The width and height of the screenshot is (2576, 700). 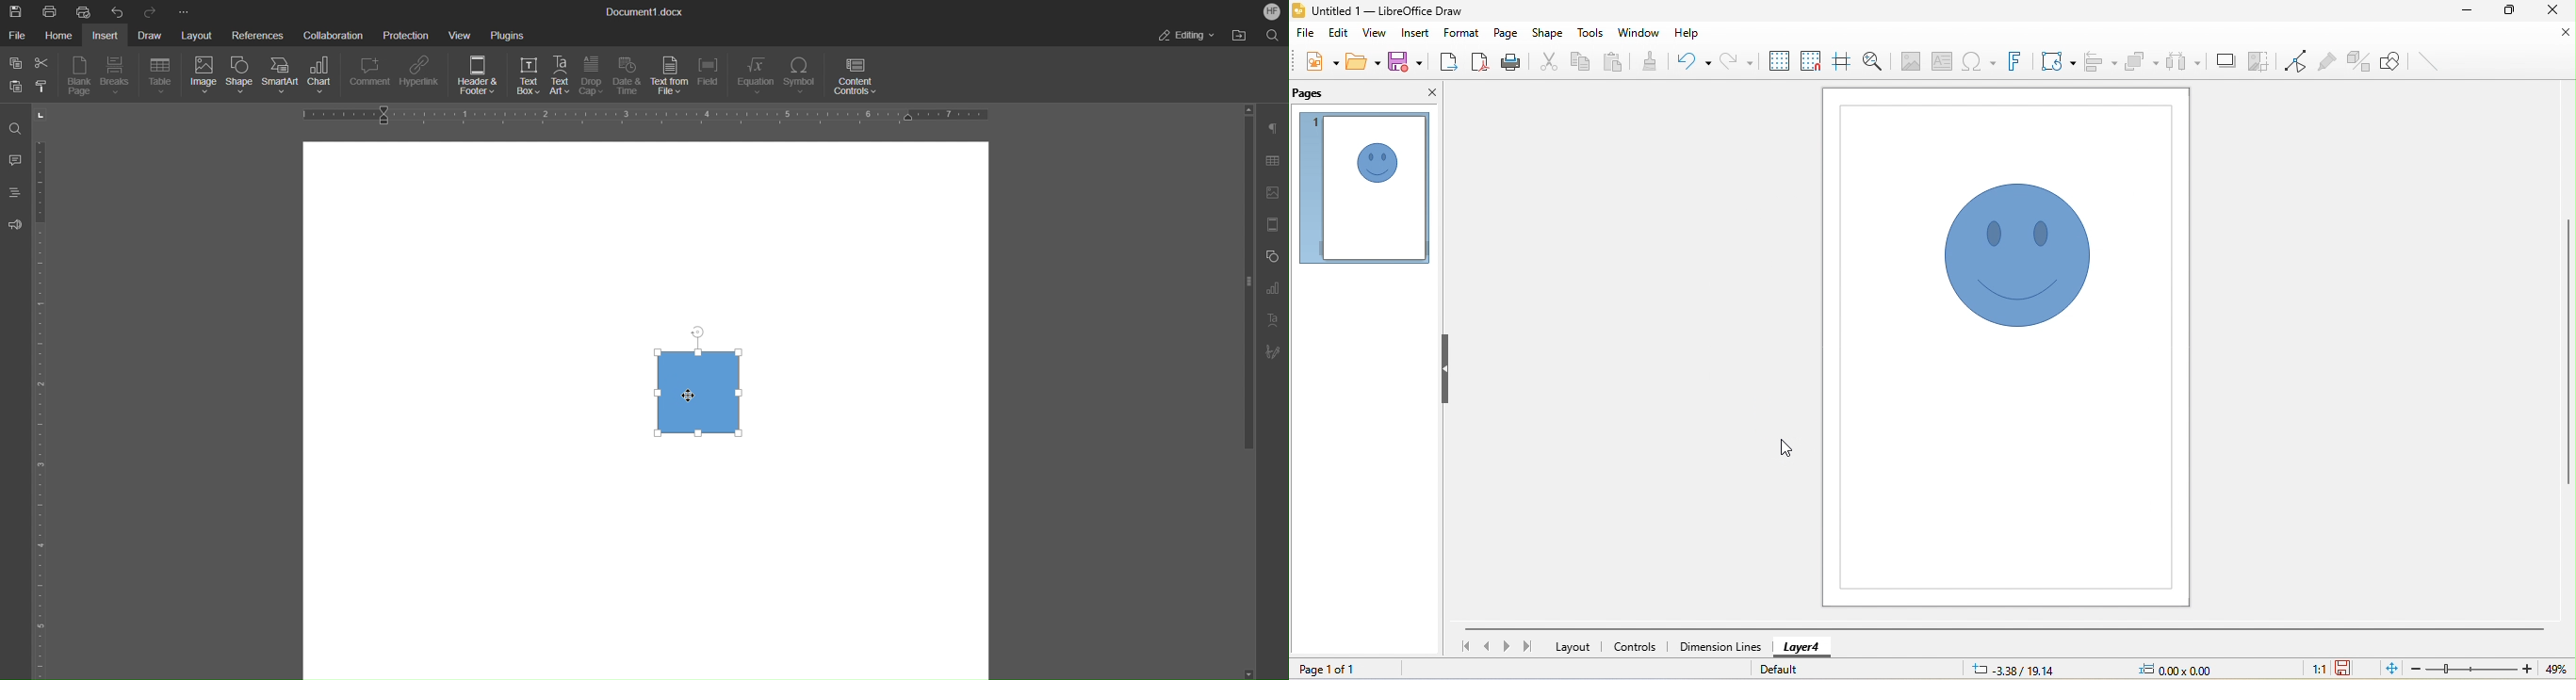 I want to click on Shape, so click(x=239, y=78).